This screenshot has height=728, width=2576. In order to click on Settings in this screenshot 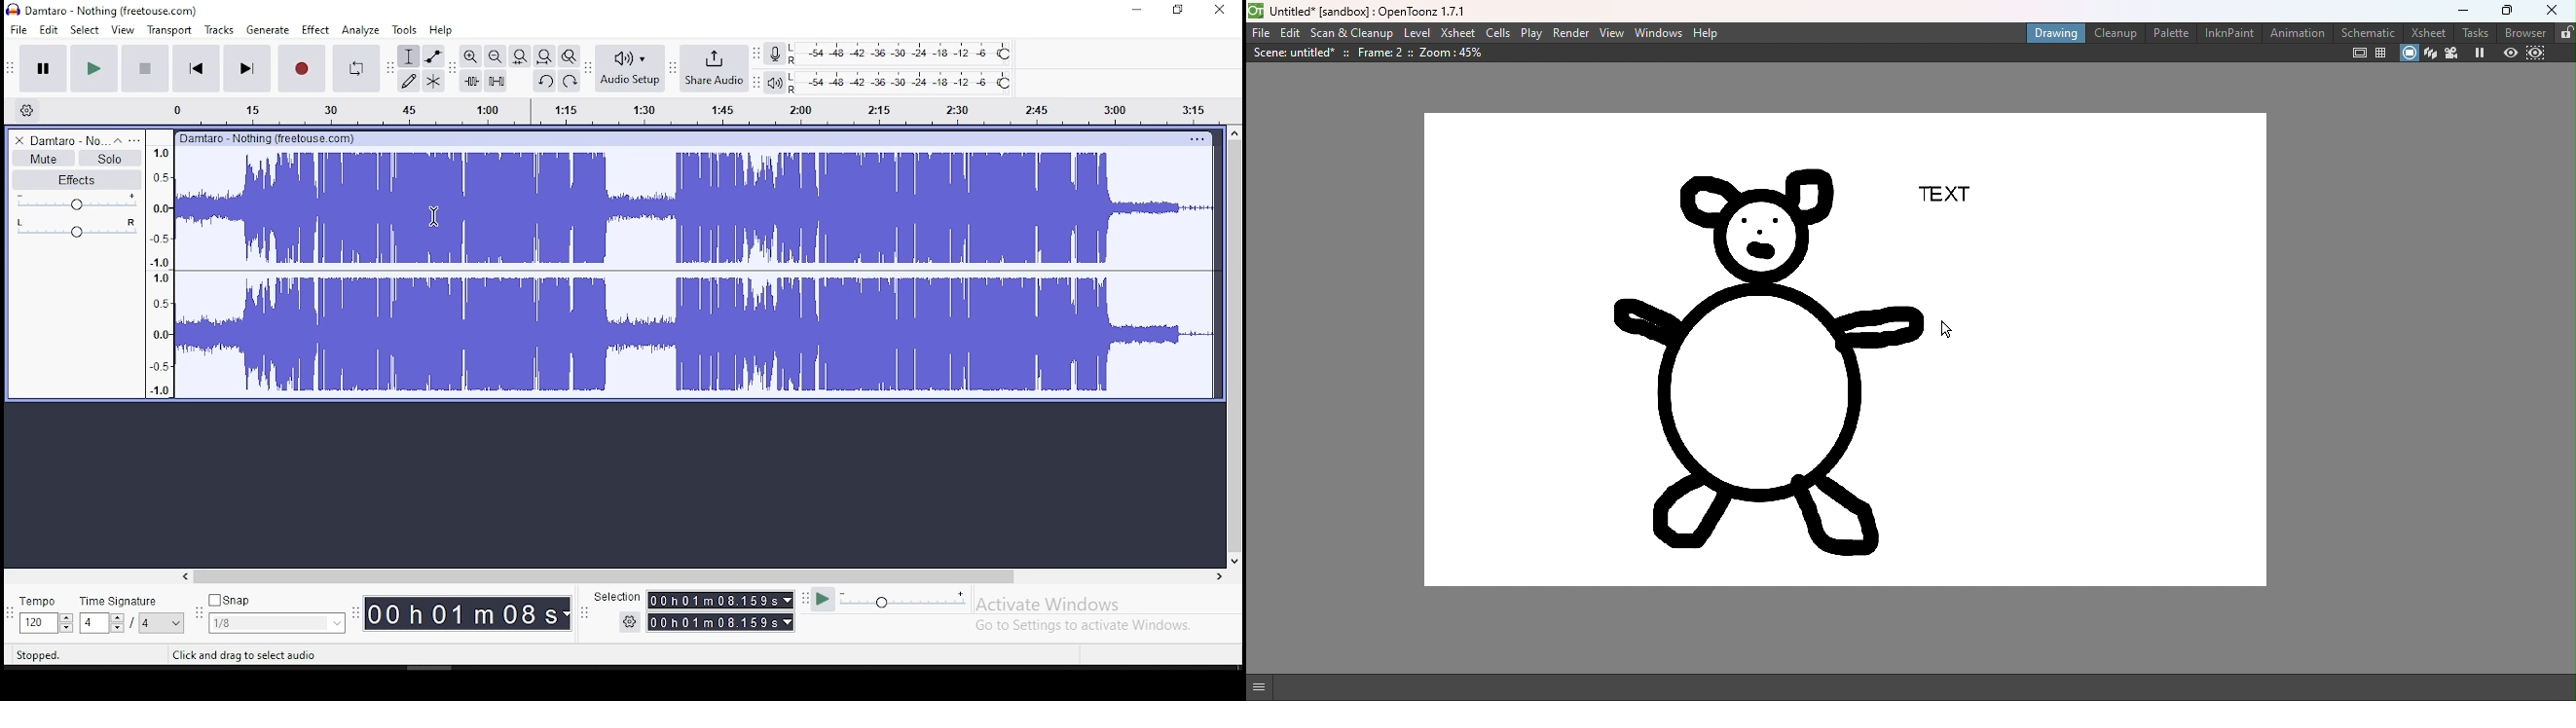, I will do `click(629, 622)`.